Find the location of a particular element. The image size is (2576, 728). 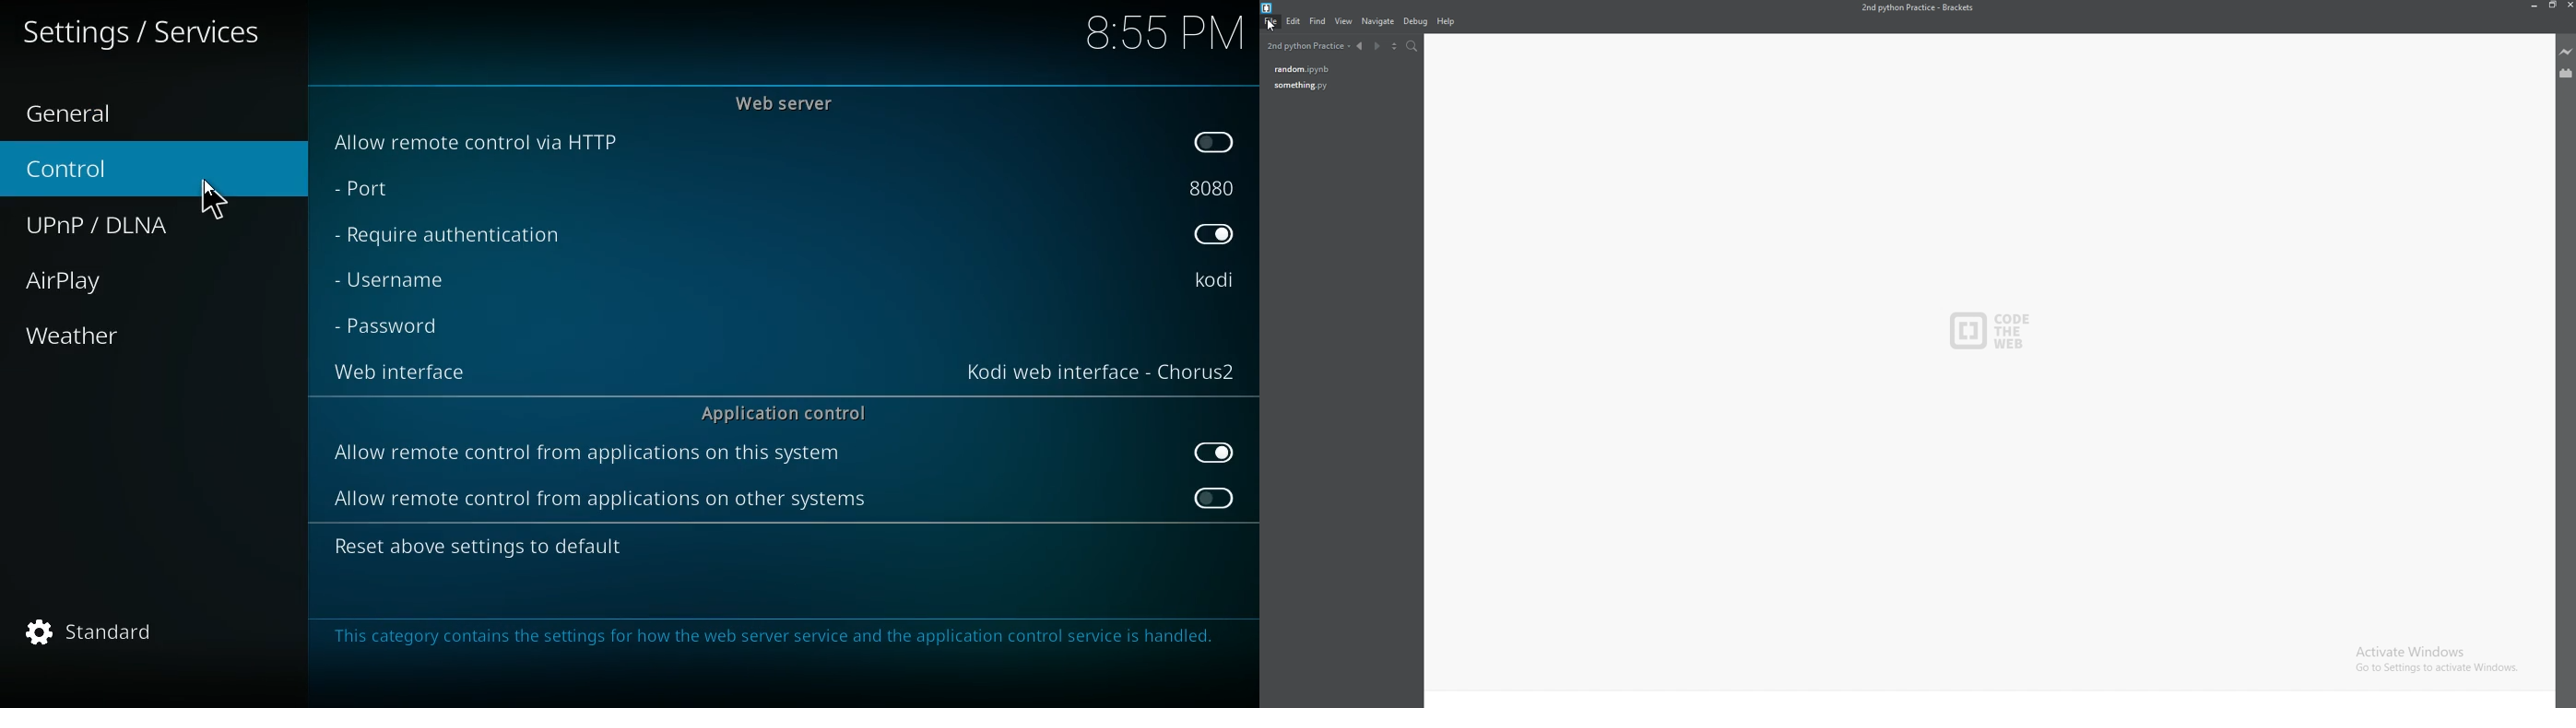

search is located at coordinates (1412, 46).